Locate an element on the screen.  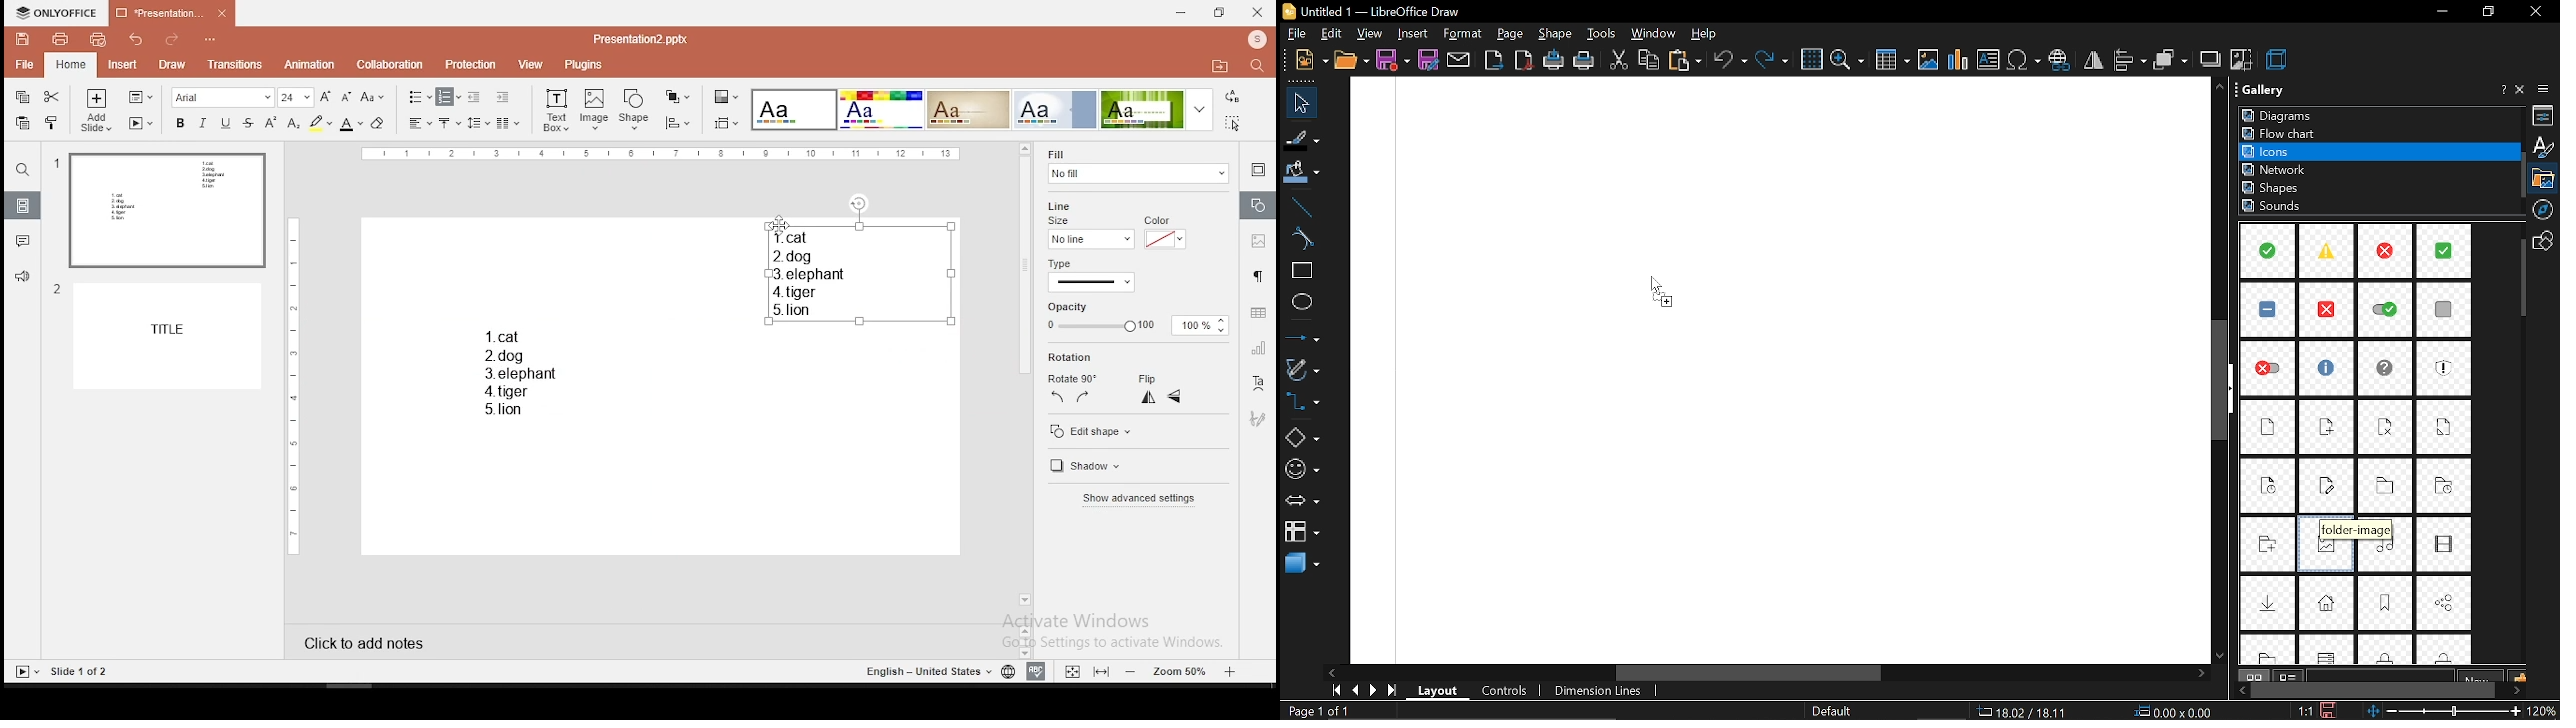
file is located at coordinates (1296, 34).